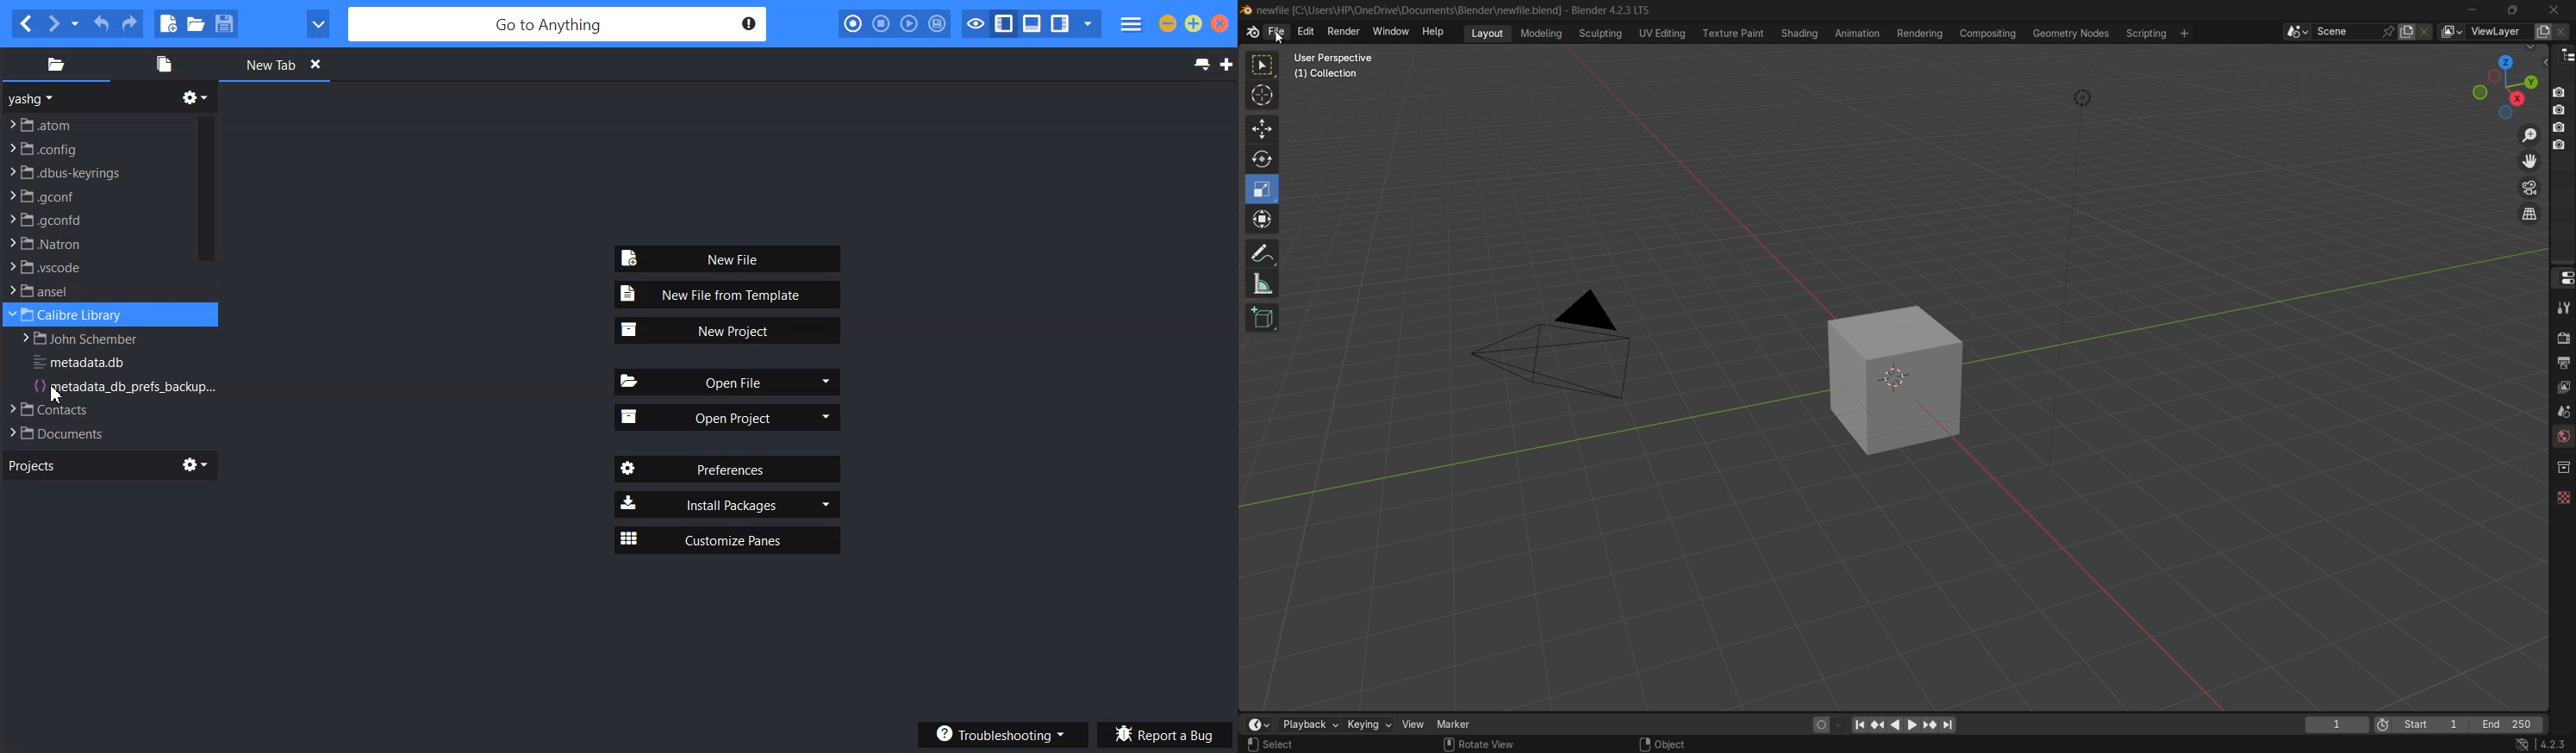  What do you see at coordinates (1436, 31) in the screenshot?
I see `help menu` at bounding box center [1436, 31].